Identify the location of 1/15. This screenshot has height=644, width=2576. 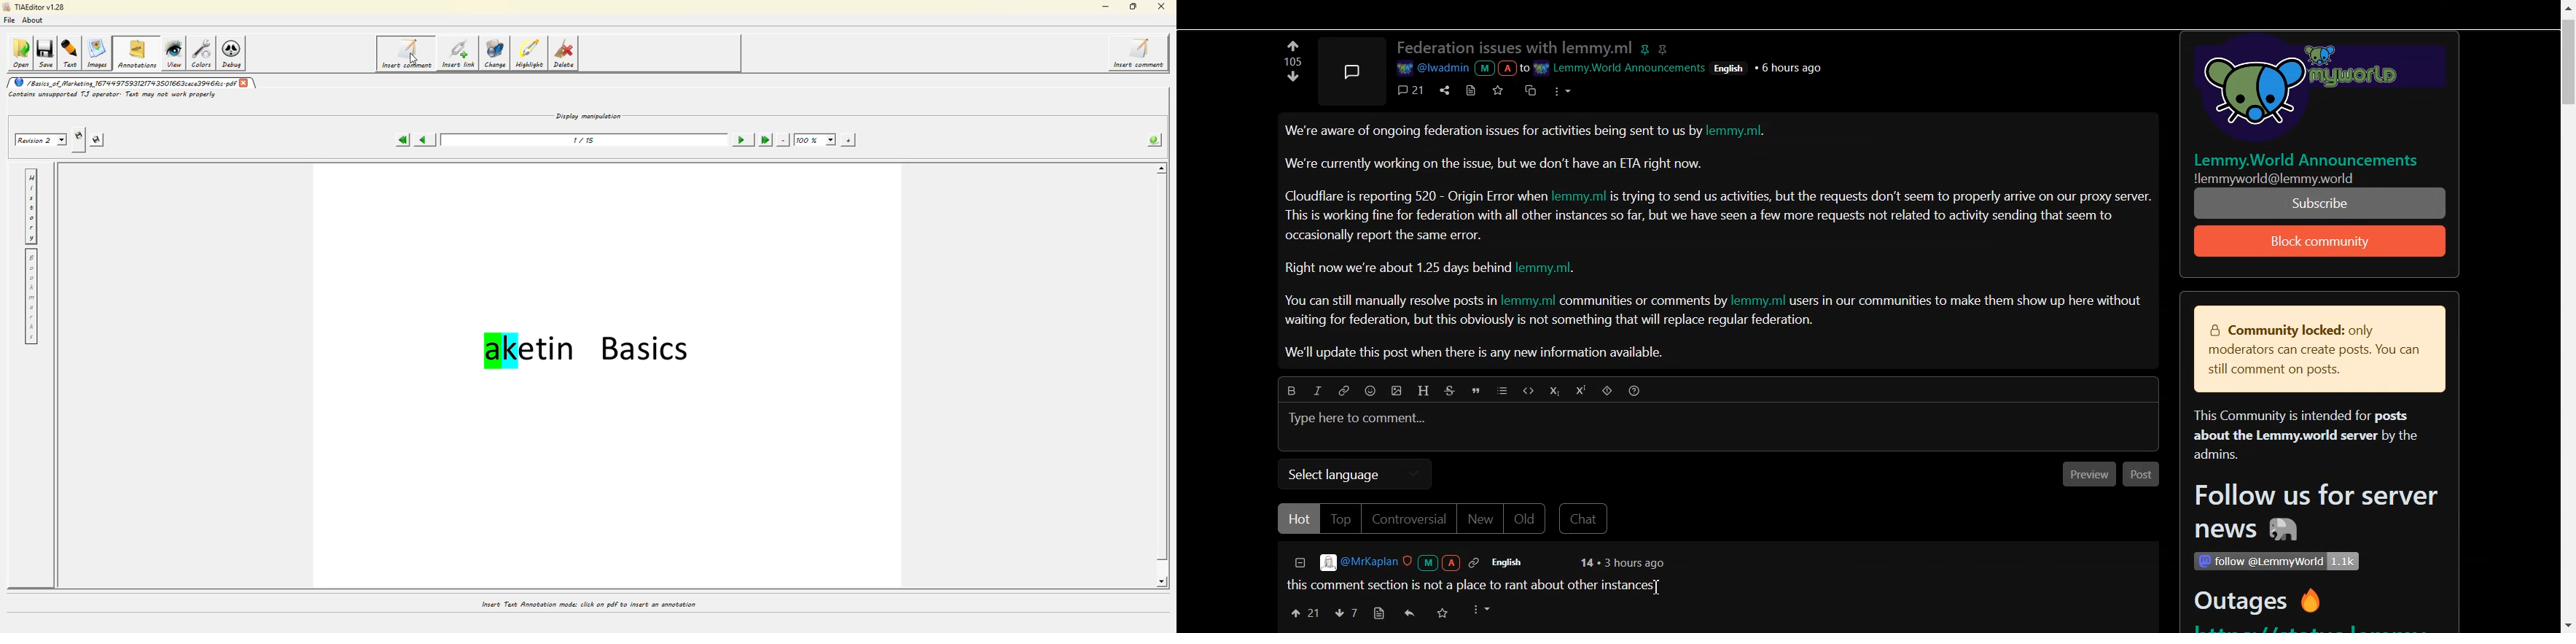
(586, 140).